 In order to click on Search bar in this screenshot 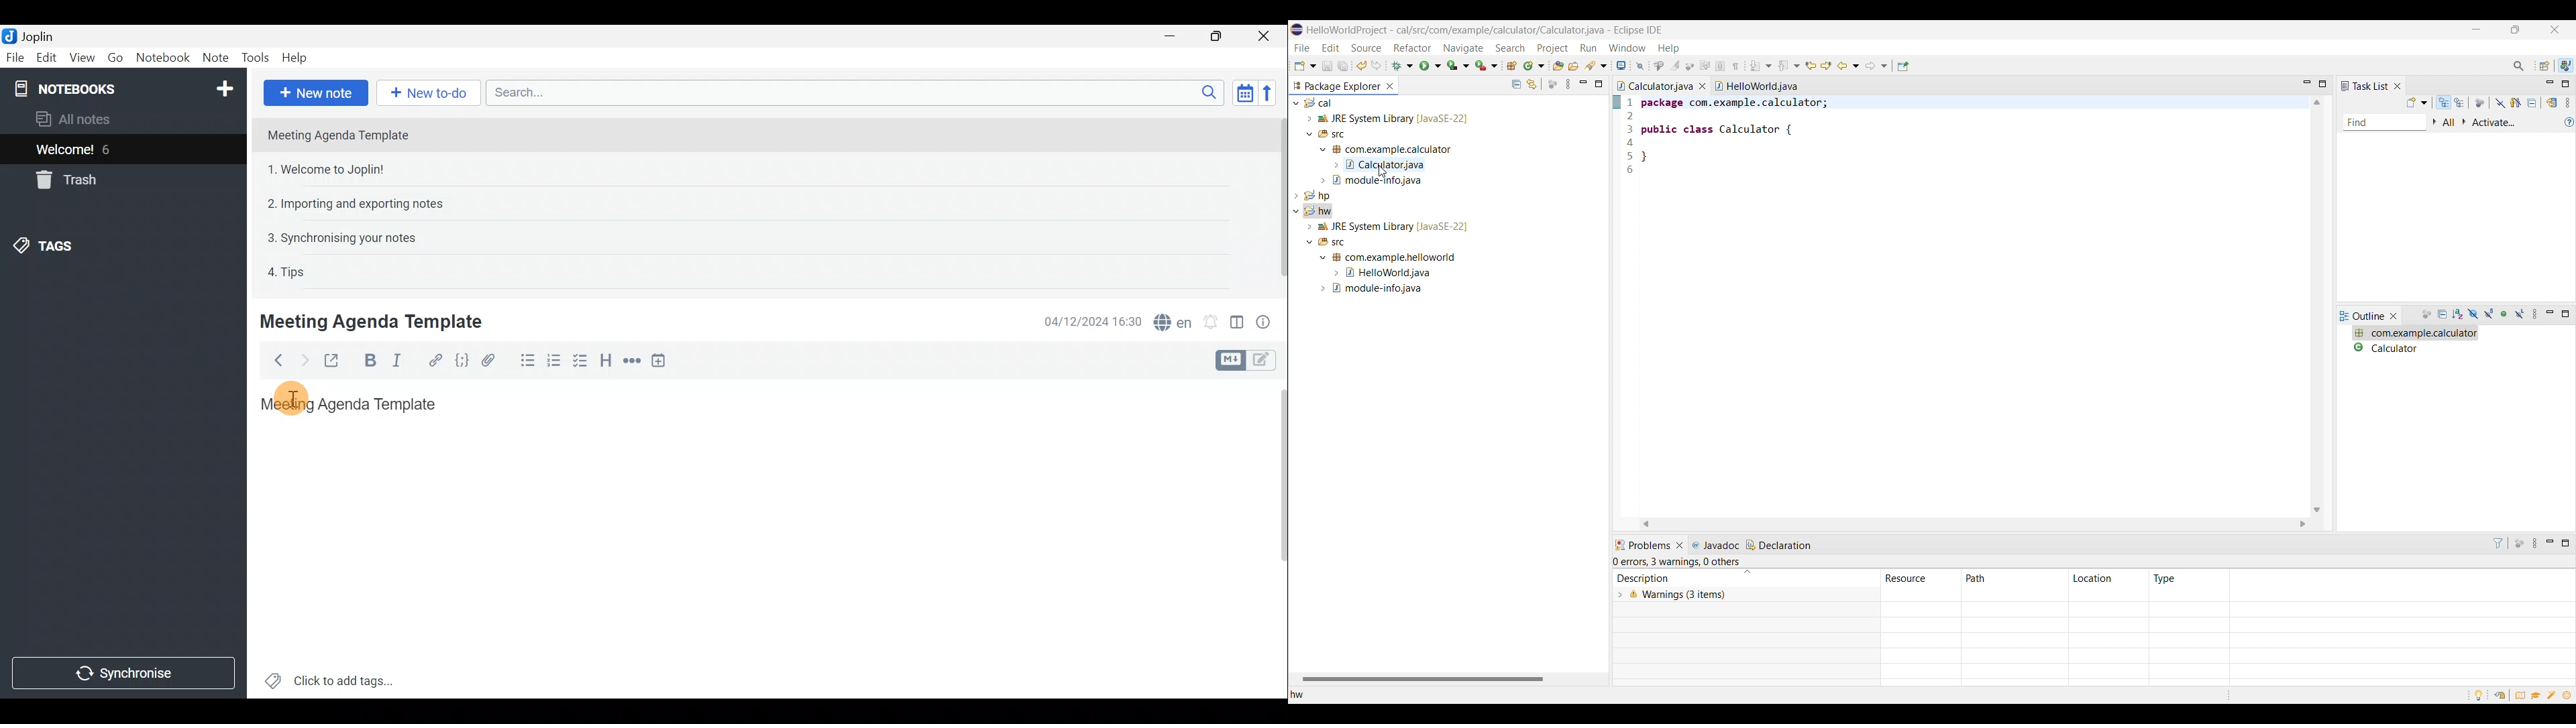, I will do `click(851, 92)`.